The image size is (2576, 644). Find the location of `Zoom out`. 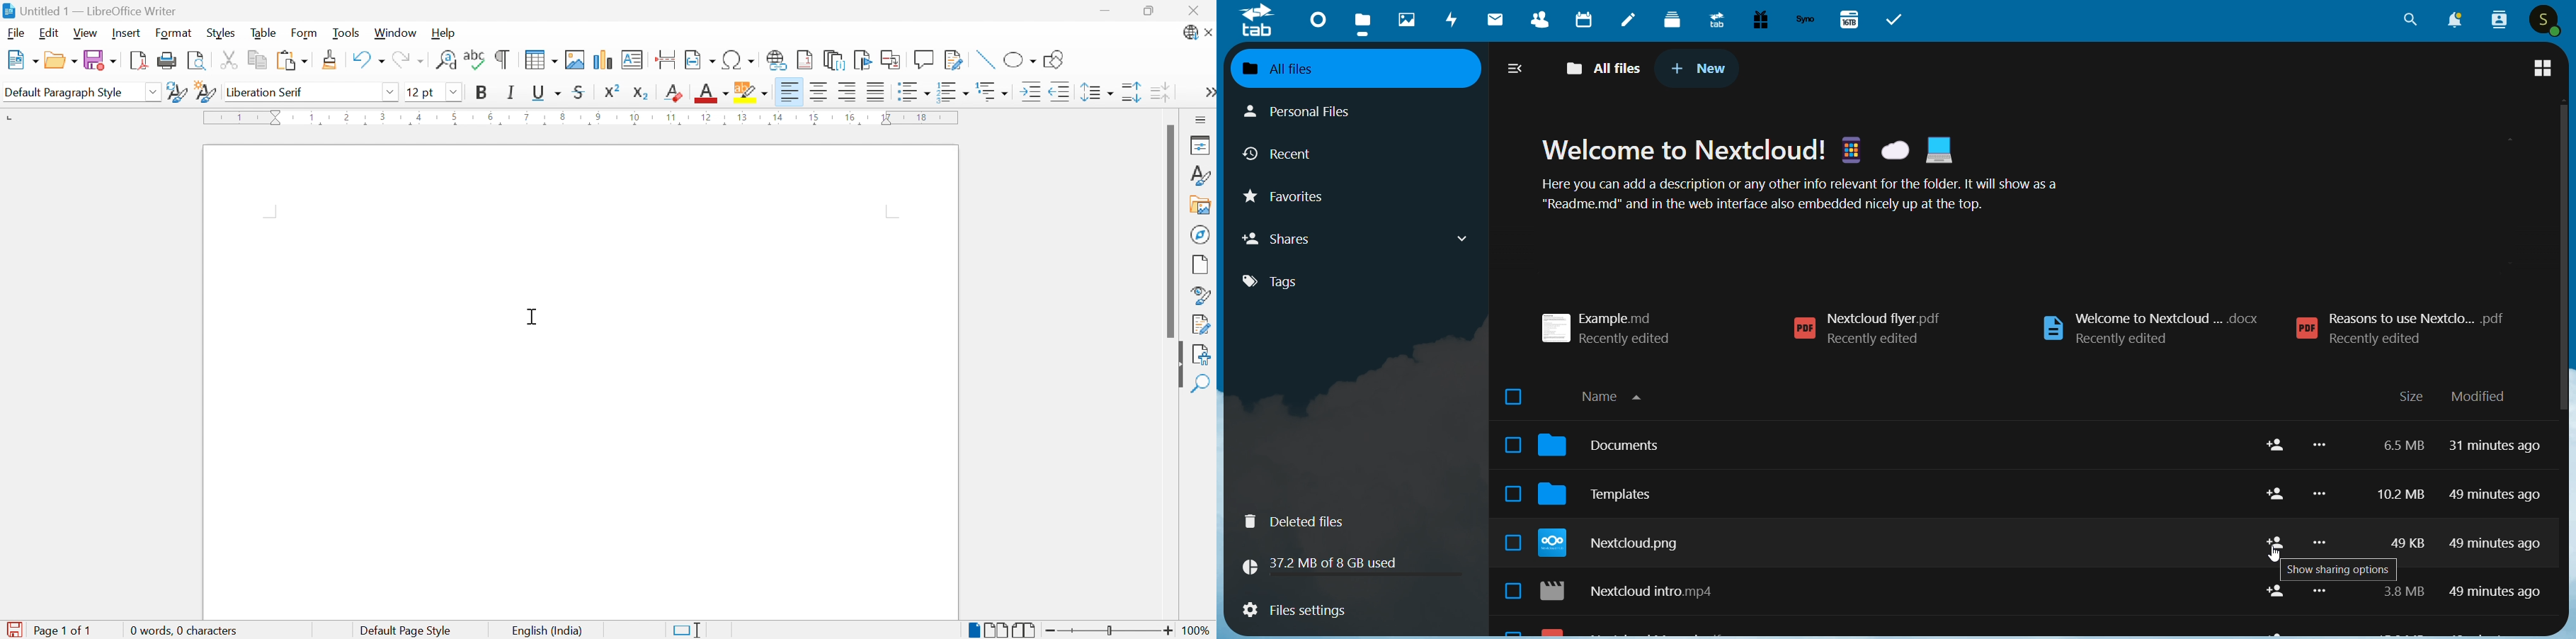

Zoom out is located at coordinates (1051, 631).